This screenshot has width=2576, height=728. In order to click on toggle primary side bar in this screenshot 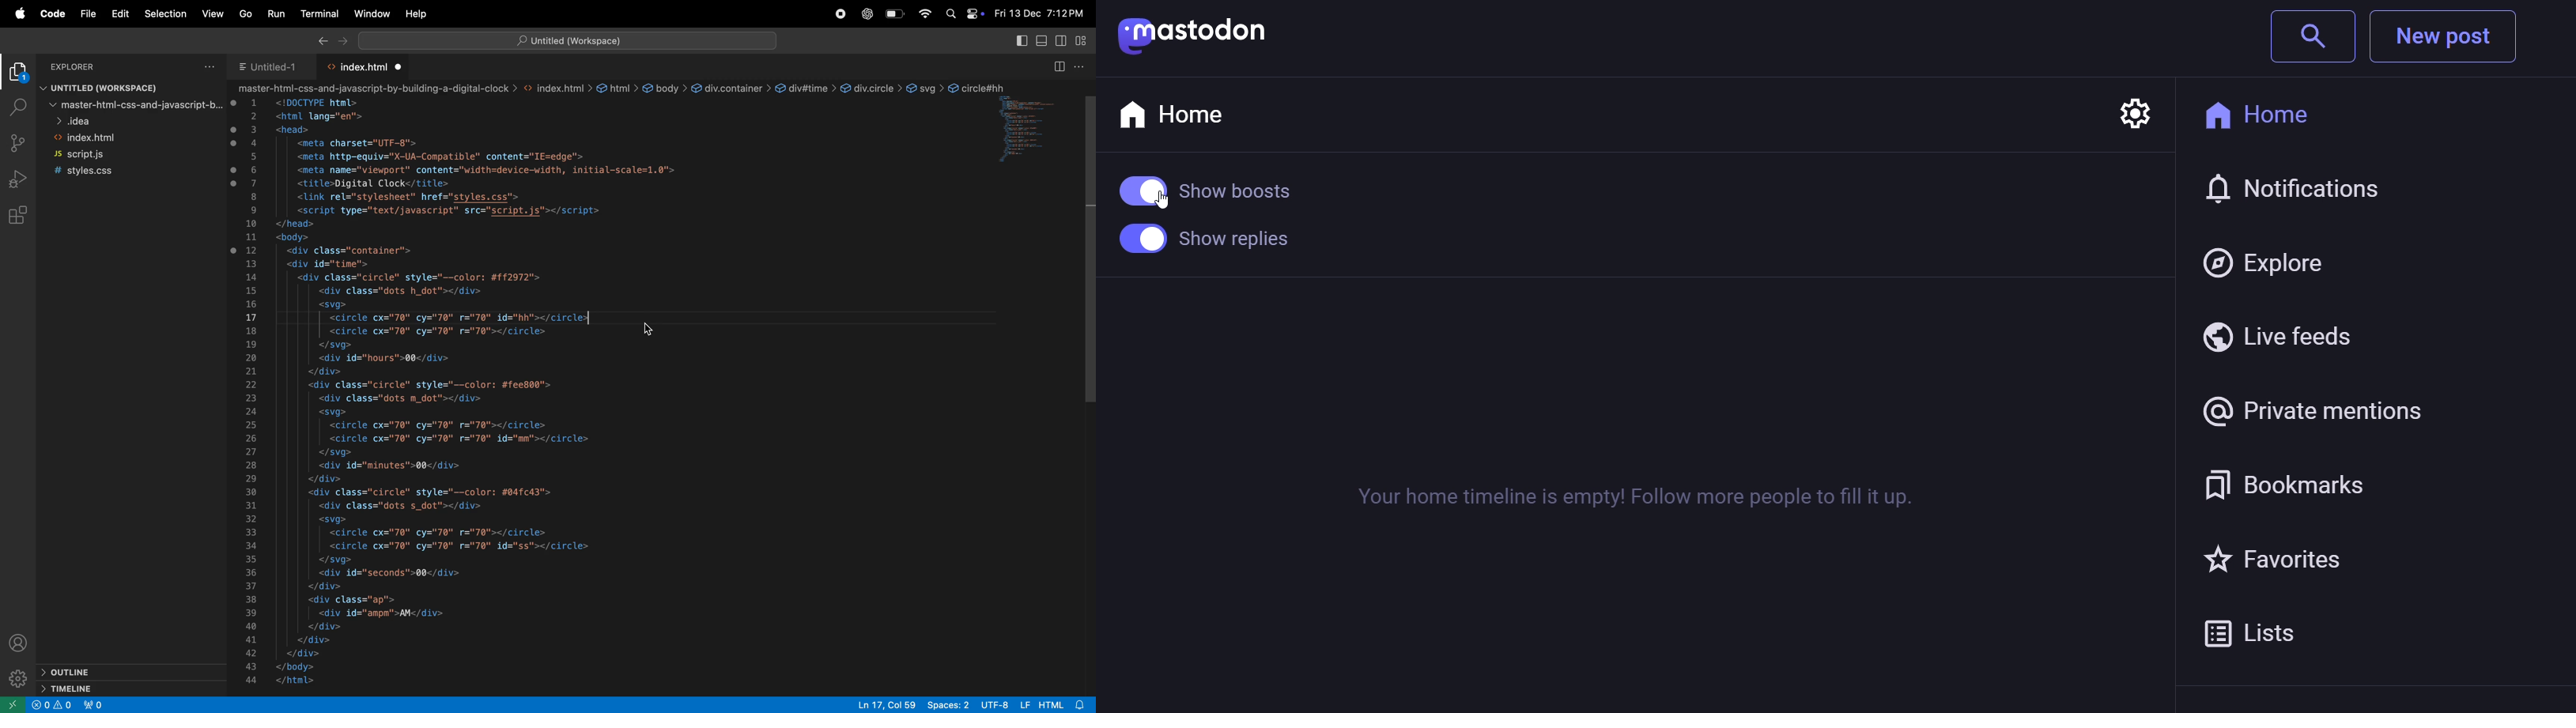, I will do `click(1022, 41)`.